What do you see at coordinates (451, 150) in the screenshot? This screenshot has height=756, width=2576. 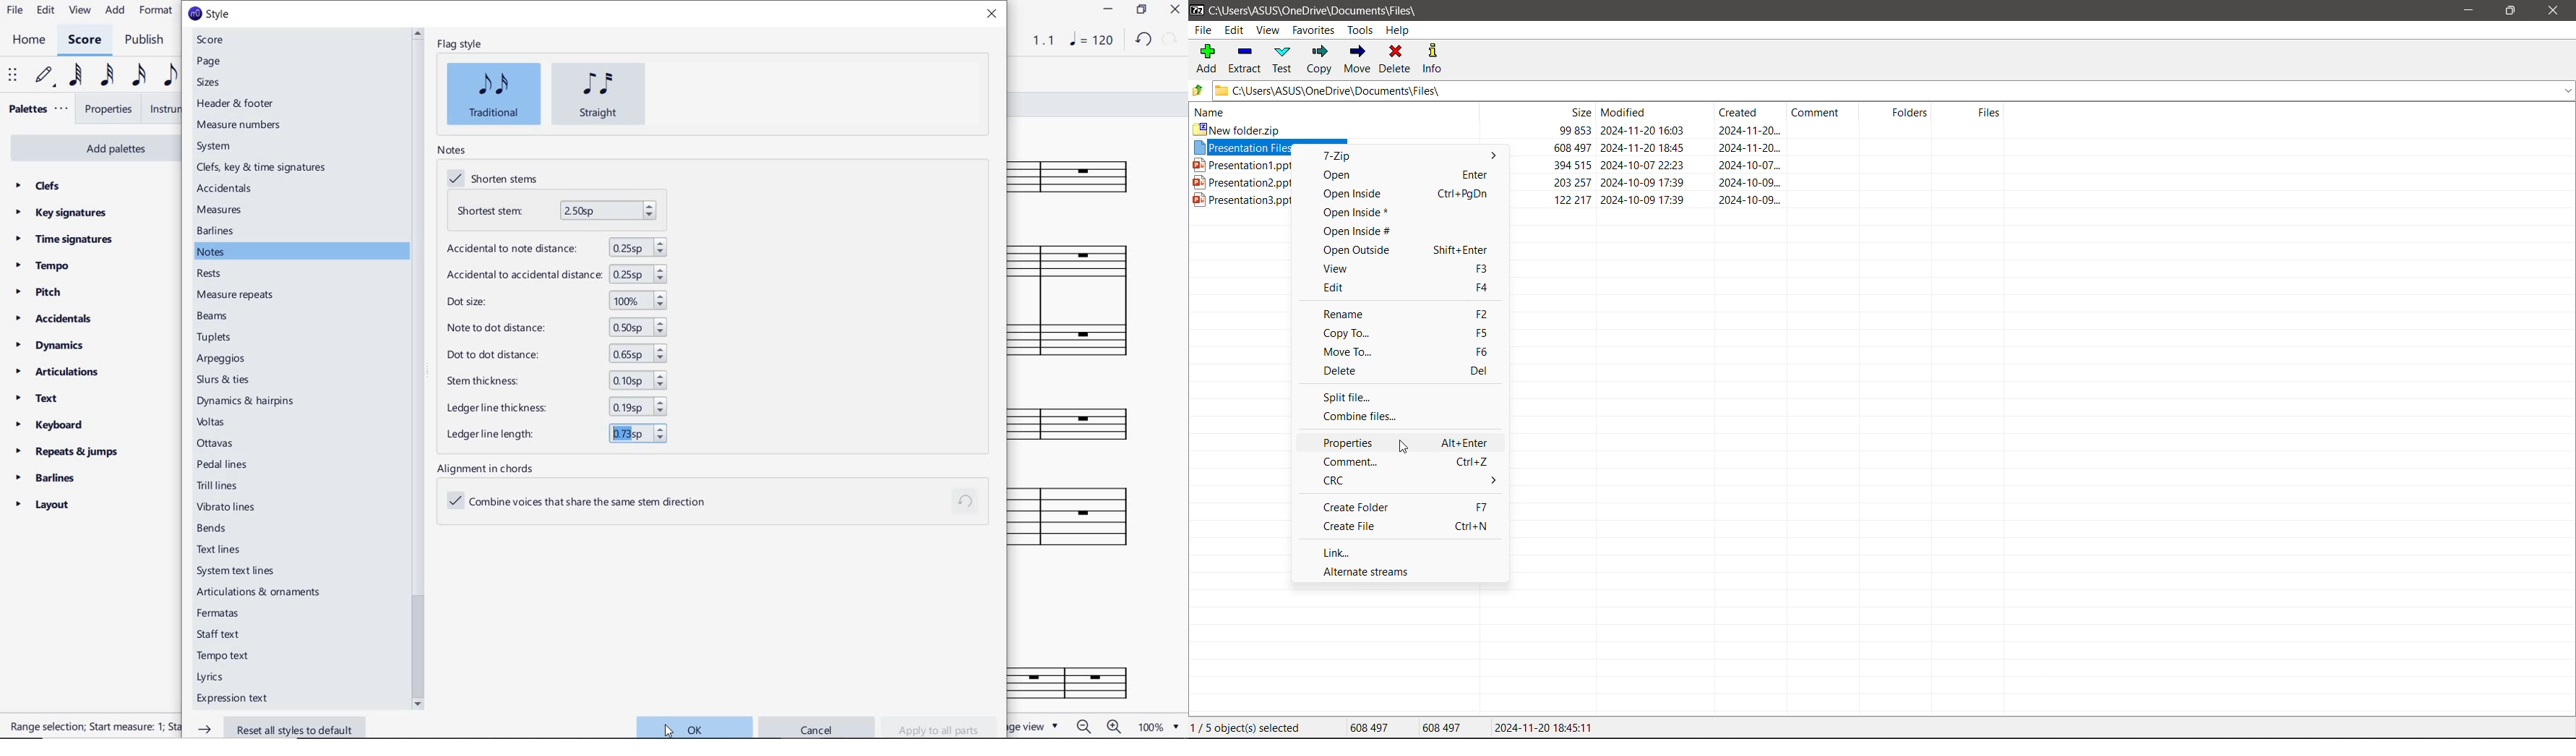 I see `notes` at bounding box center [451, 150].